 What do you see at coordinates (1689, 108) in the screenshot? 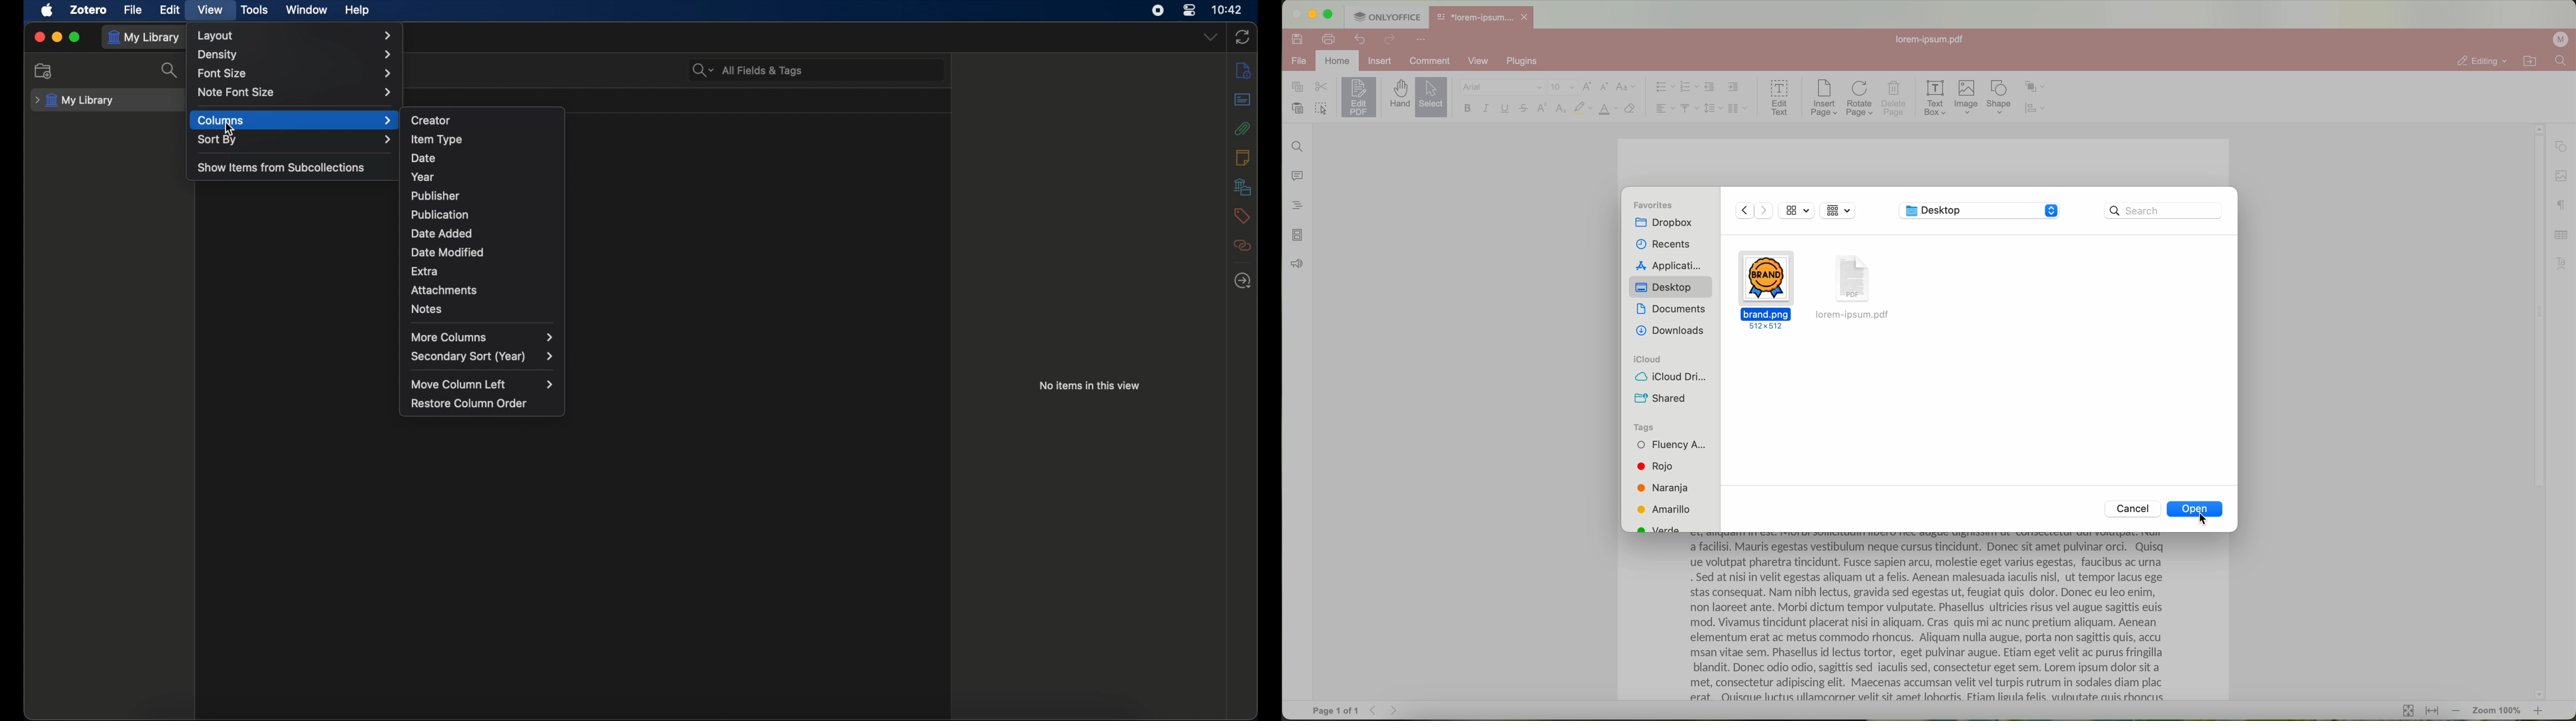
I see `vertical align` at bounding box center [1689, 108].